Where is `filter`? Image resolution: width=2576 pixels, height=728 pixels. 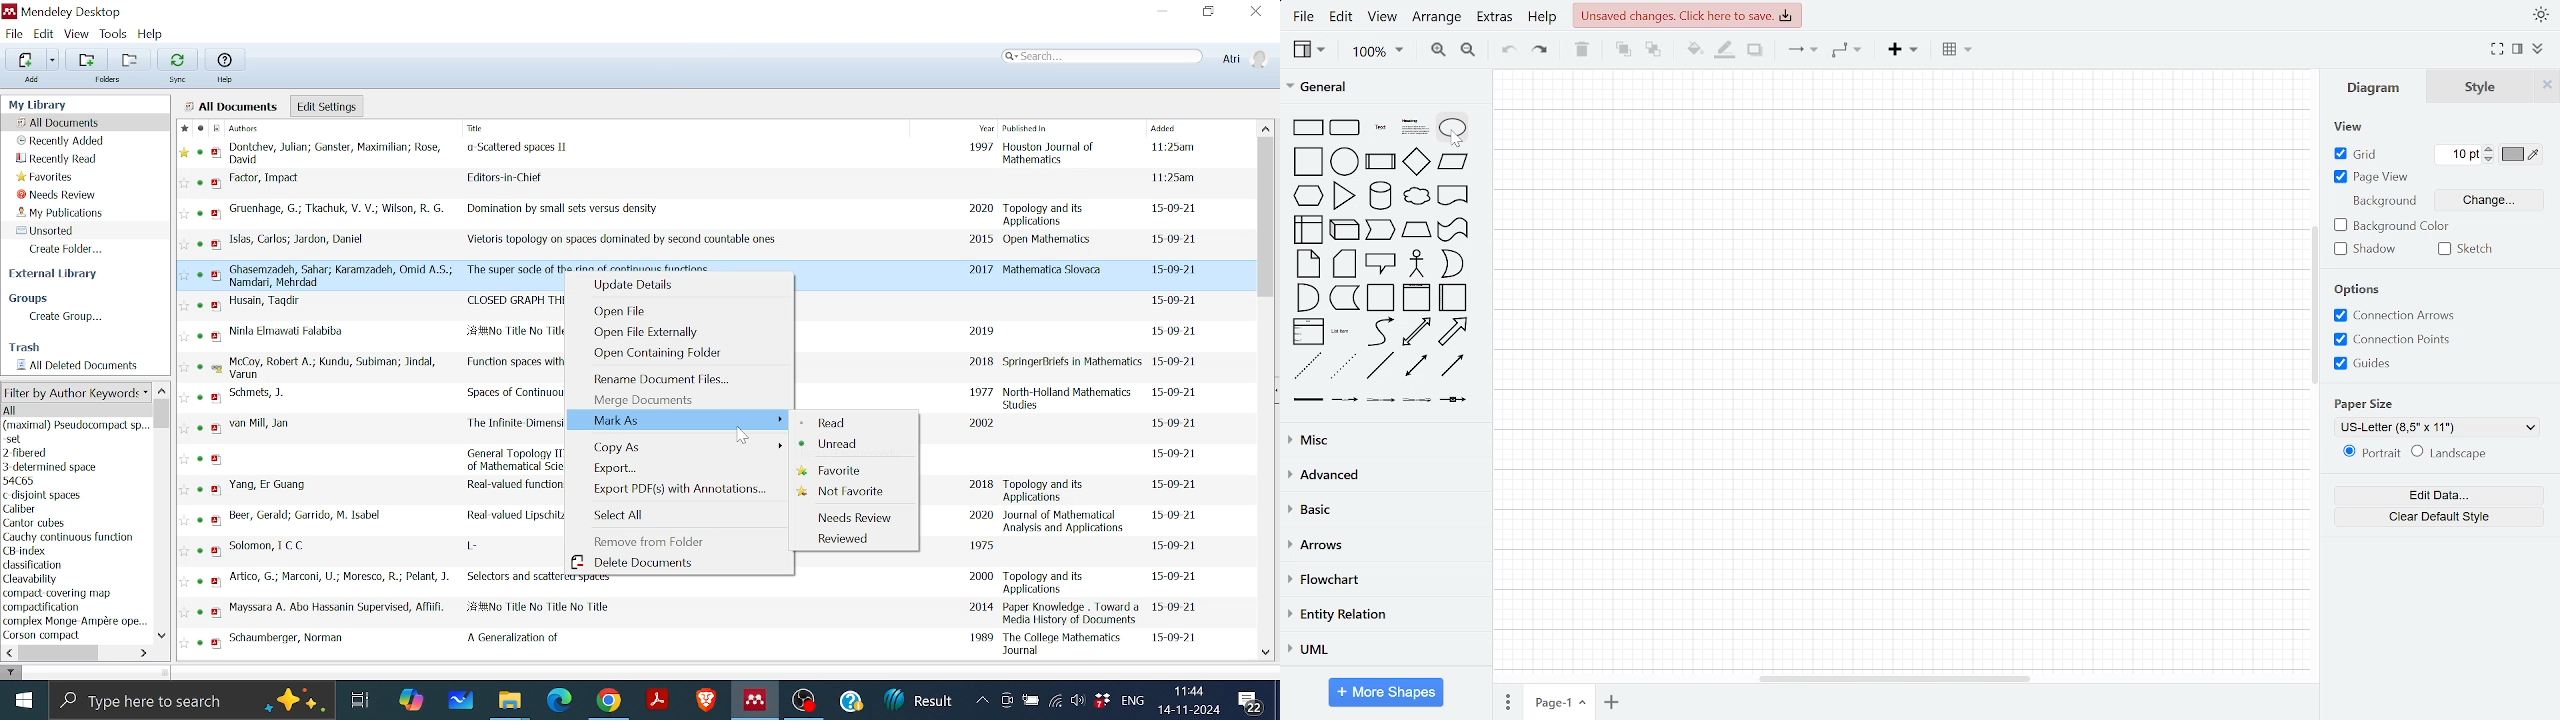 filter is located at coordinates (20, 672).